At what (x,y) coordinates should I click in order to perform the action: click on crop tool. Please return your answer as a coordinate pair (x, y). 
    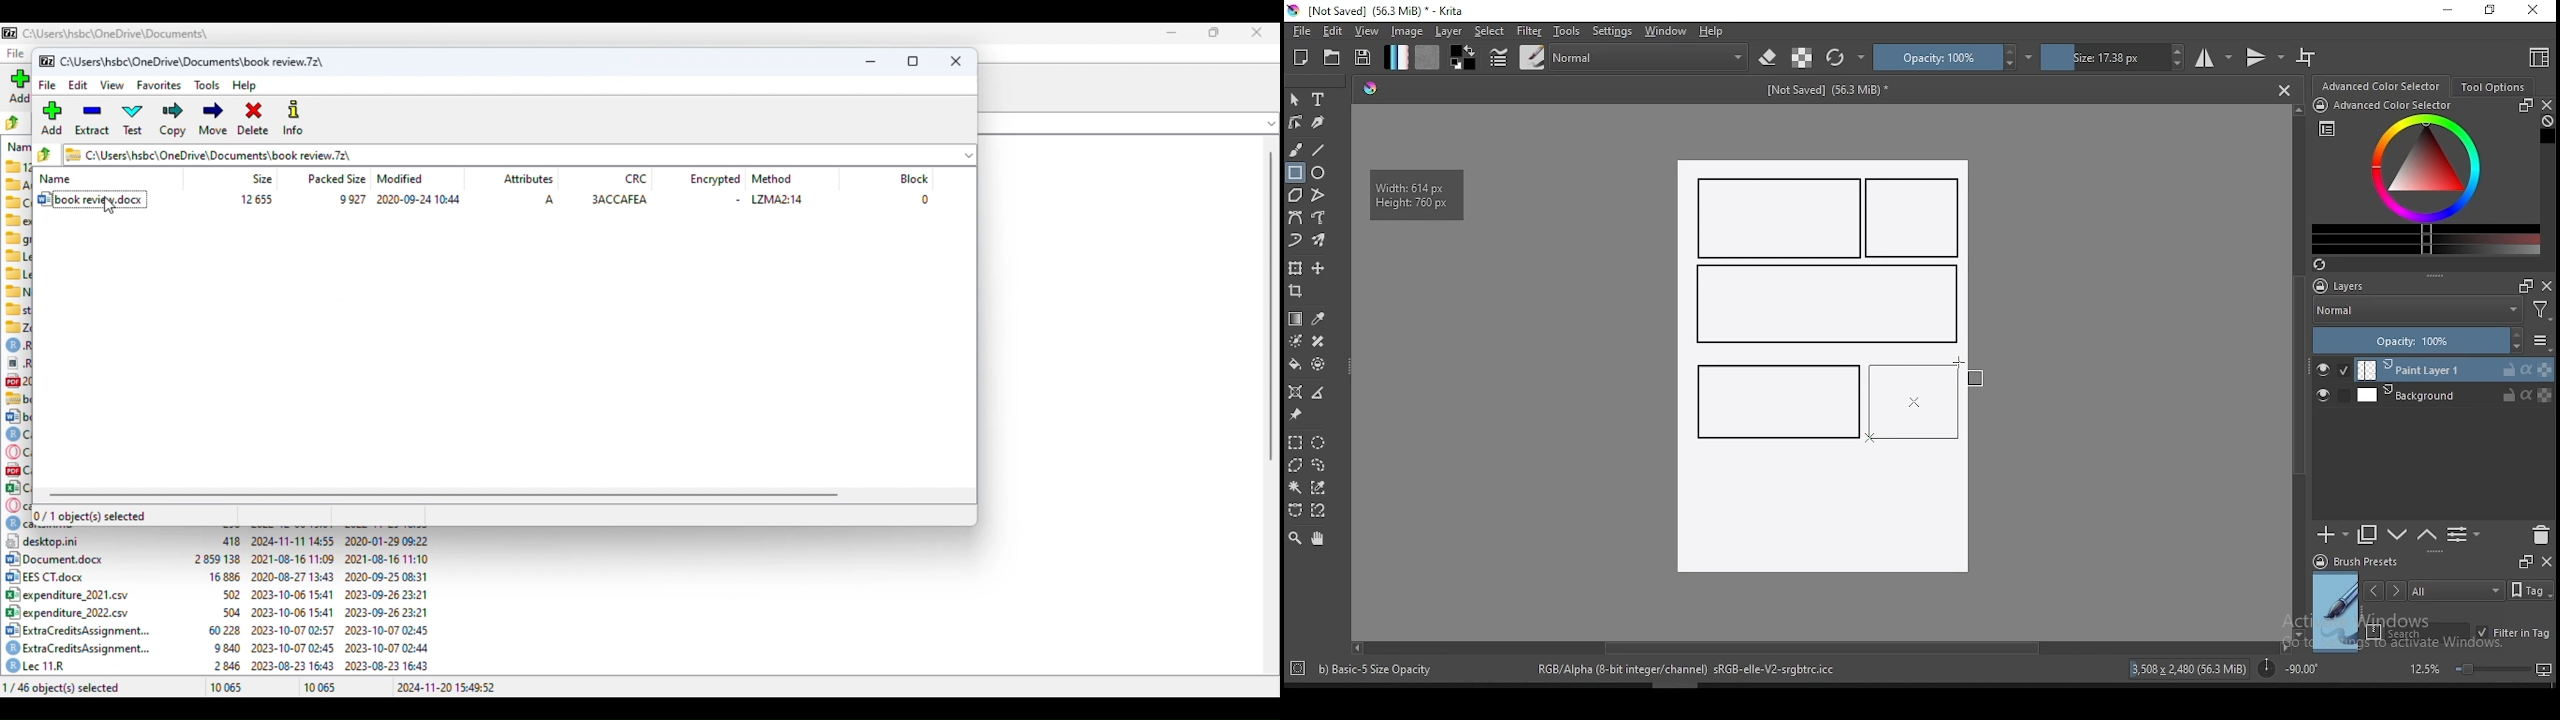
    Looking at the image, I should click on (1298, 293).